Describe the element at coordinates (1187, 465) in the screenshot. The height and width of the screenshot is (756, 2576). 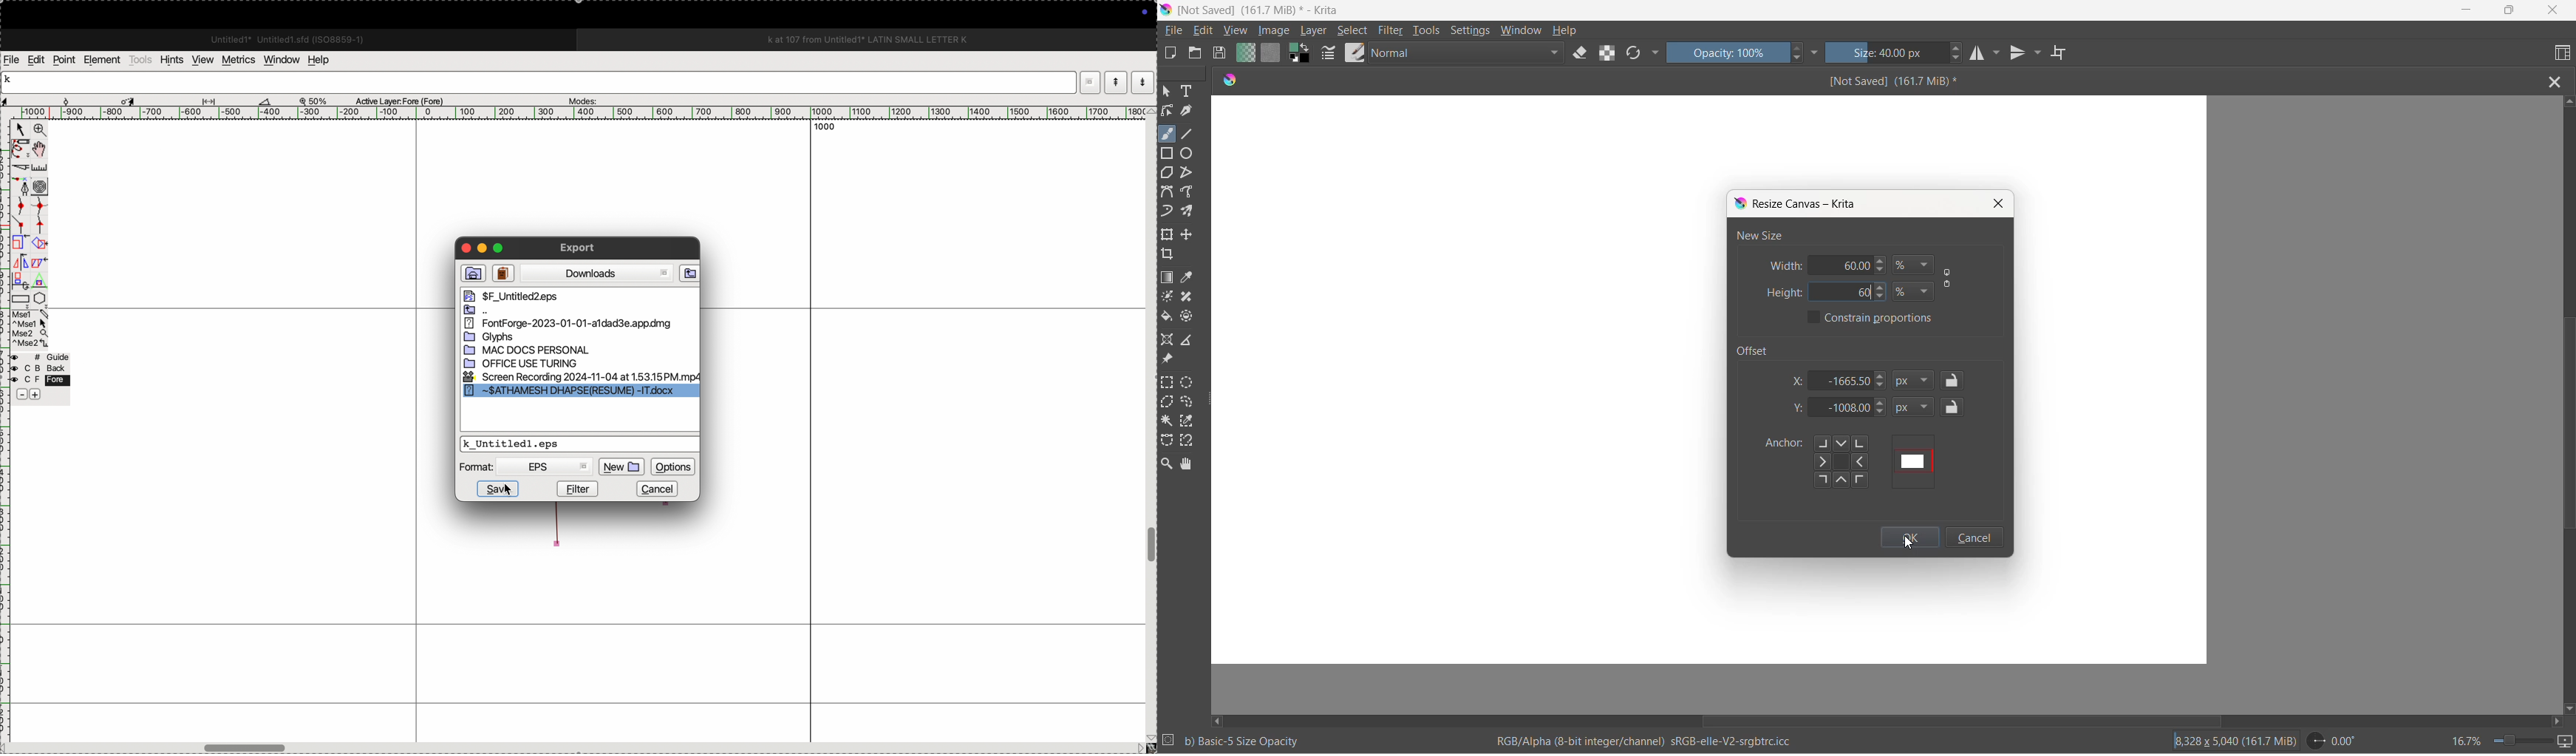
I see `pan tool` at that location.